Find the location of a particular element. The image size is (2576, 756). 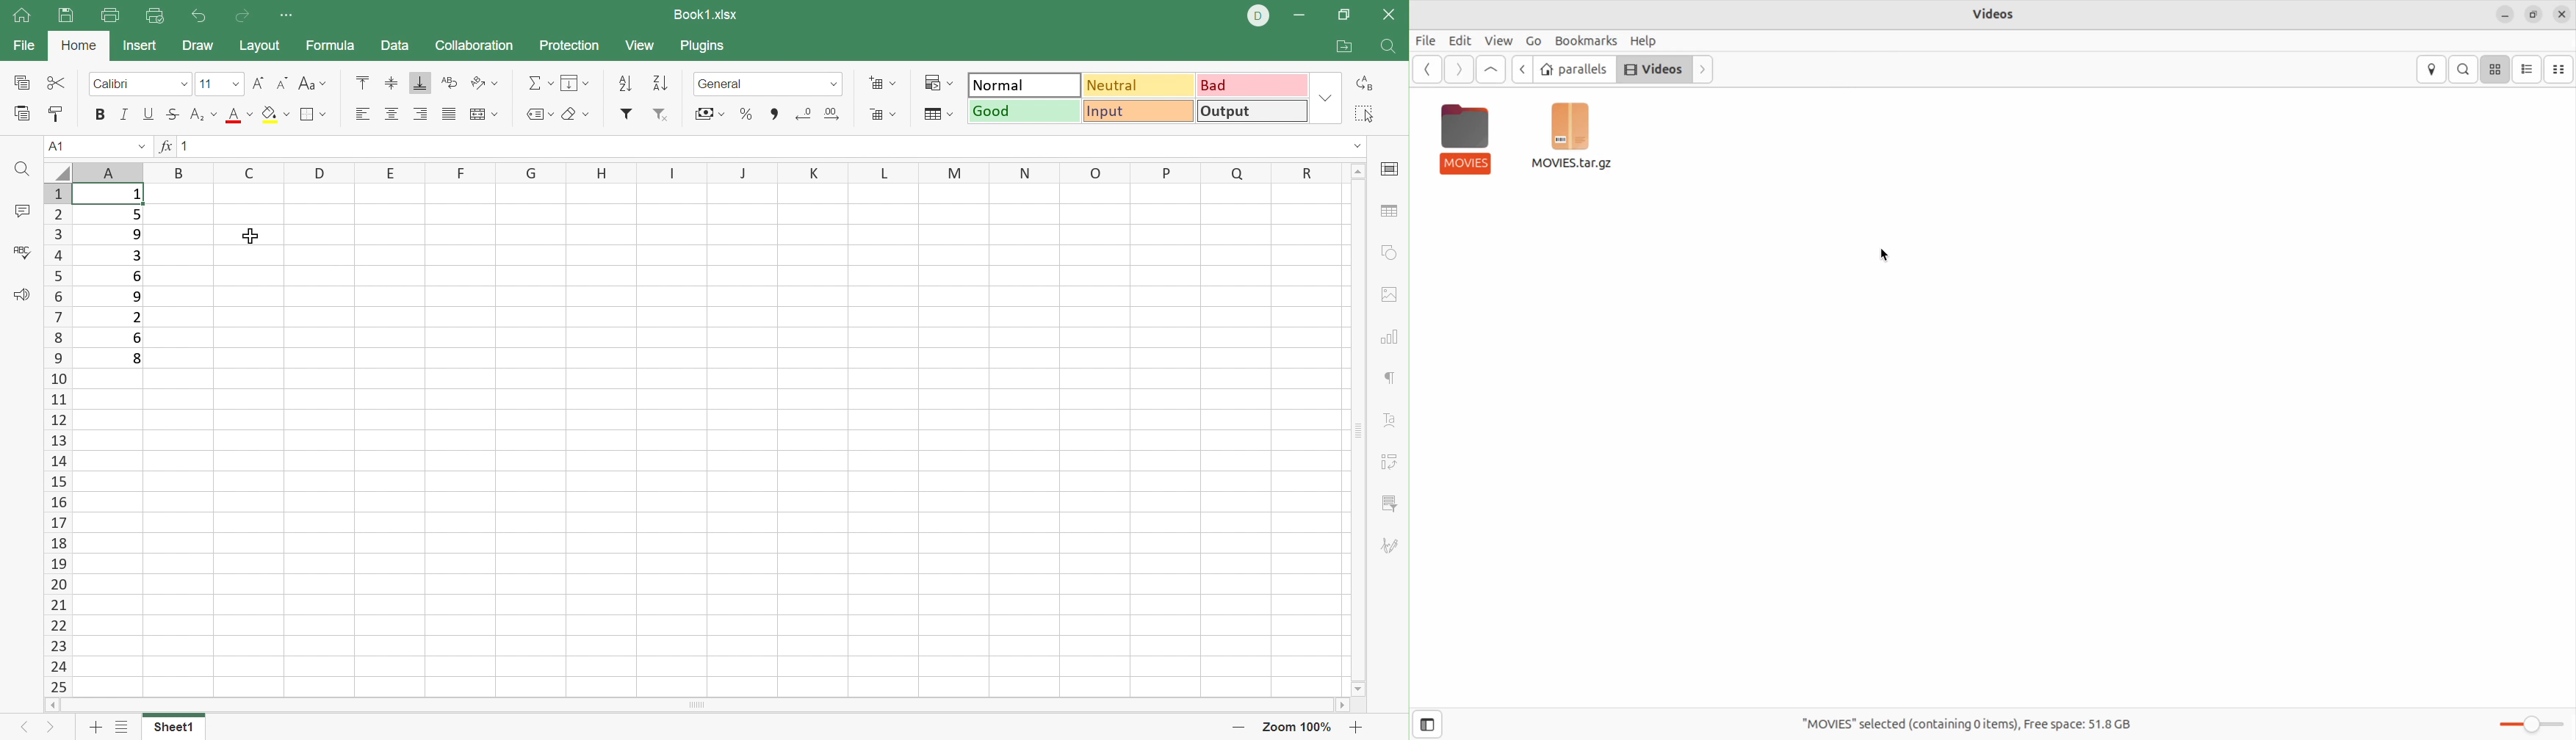

GO is located at coordinates (1533, 41).